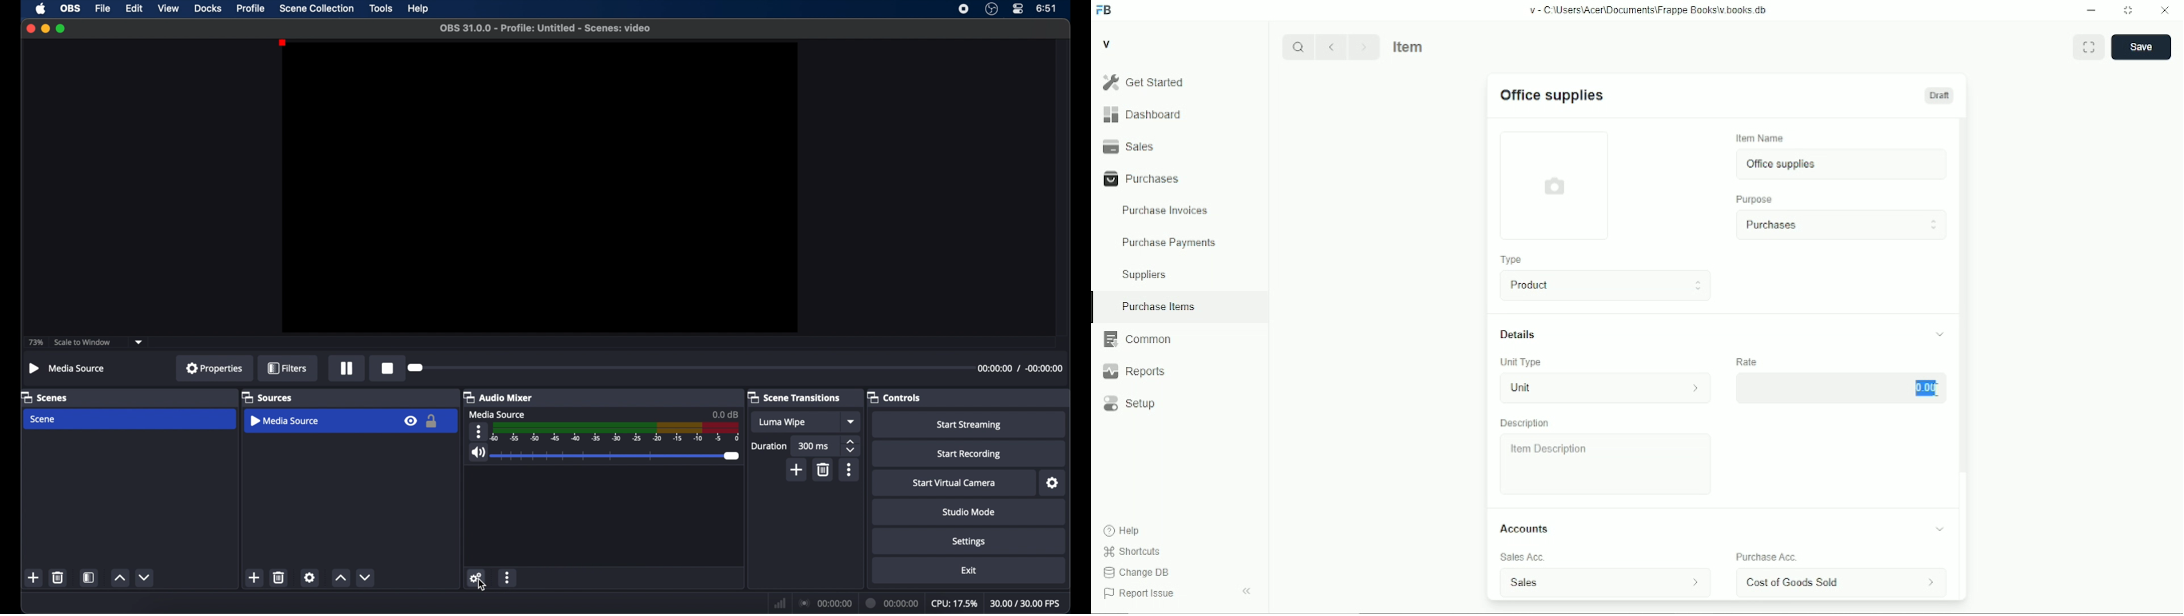 Image resolution: width=2184 pixels, height=616 pixels. What do you see at coordinates (970, 425) in the screenshot?
I see `start streaming` at bounding box center [970, 425].